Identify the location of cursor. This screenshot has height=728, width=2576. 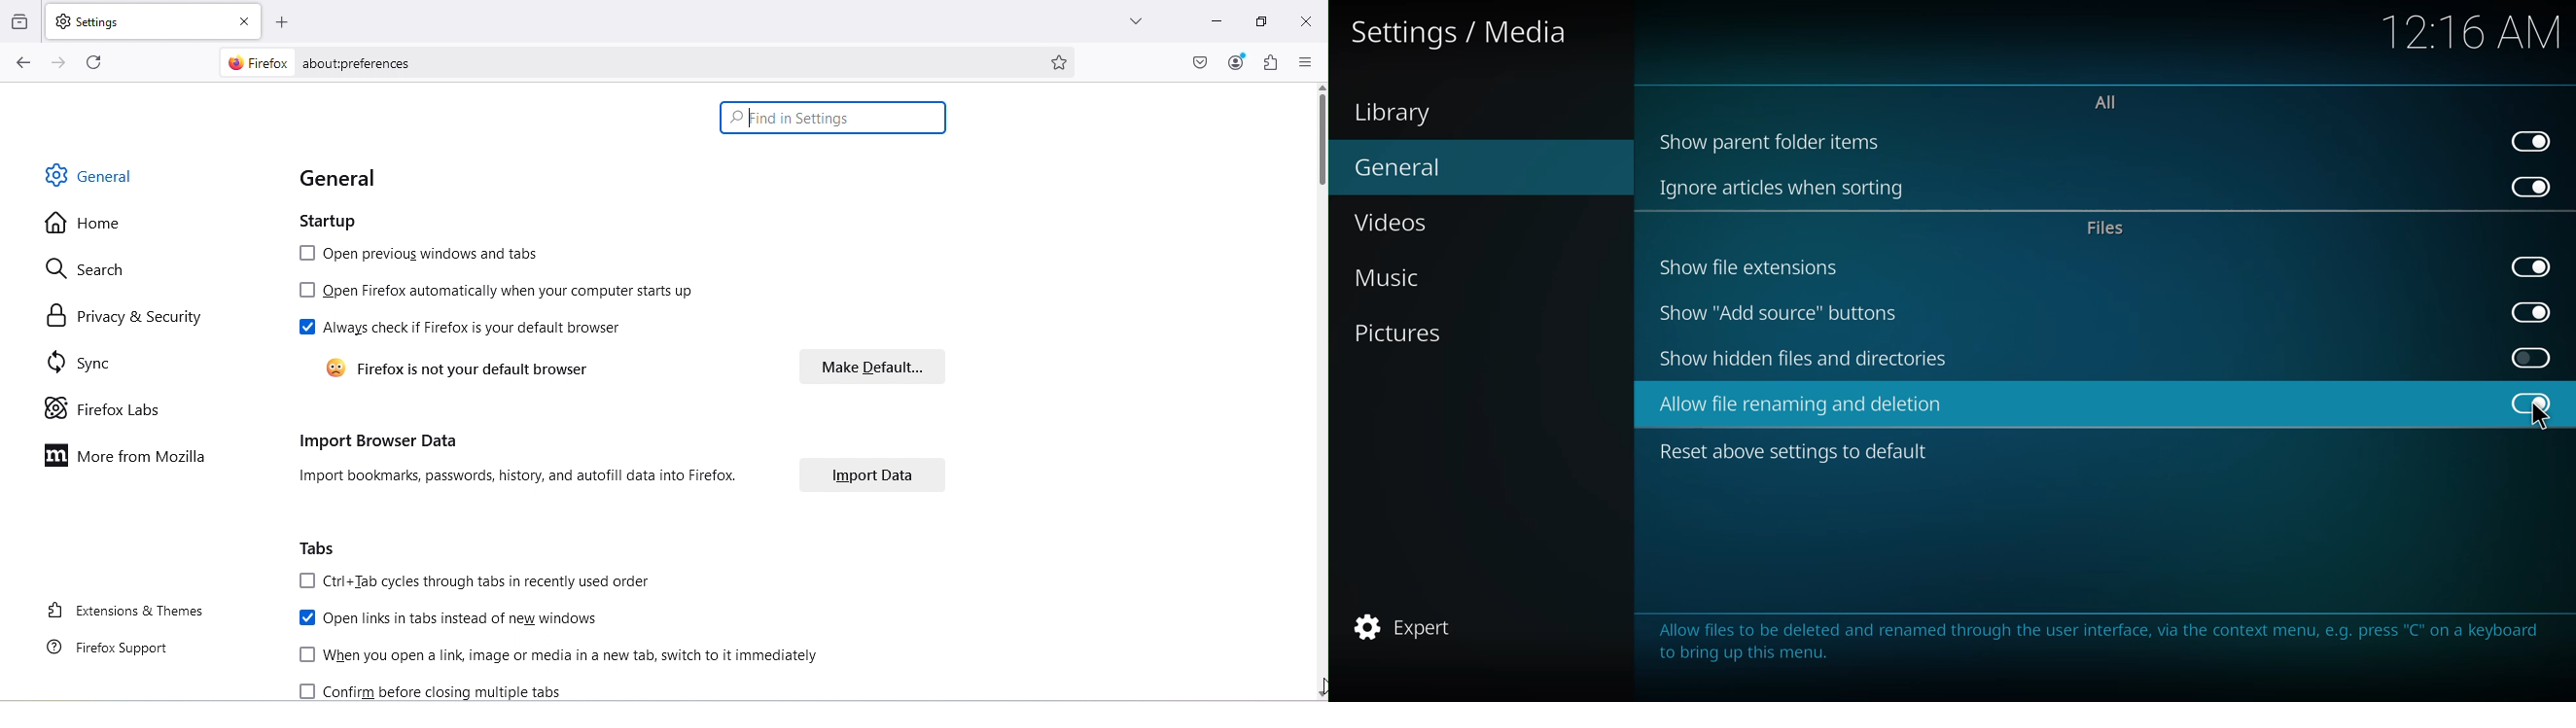
(2545, 414).